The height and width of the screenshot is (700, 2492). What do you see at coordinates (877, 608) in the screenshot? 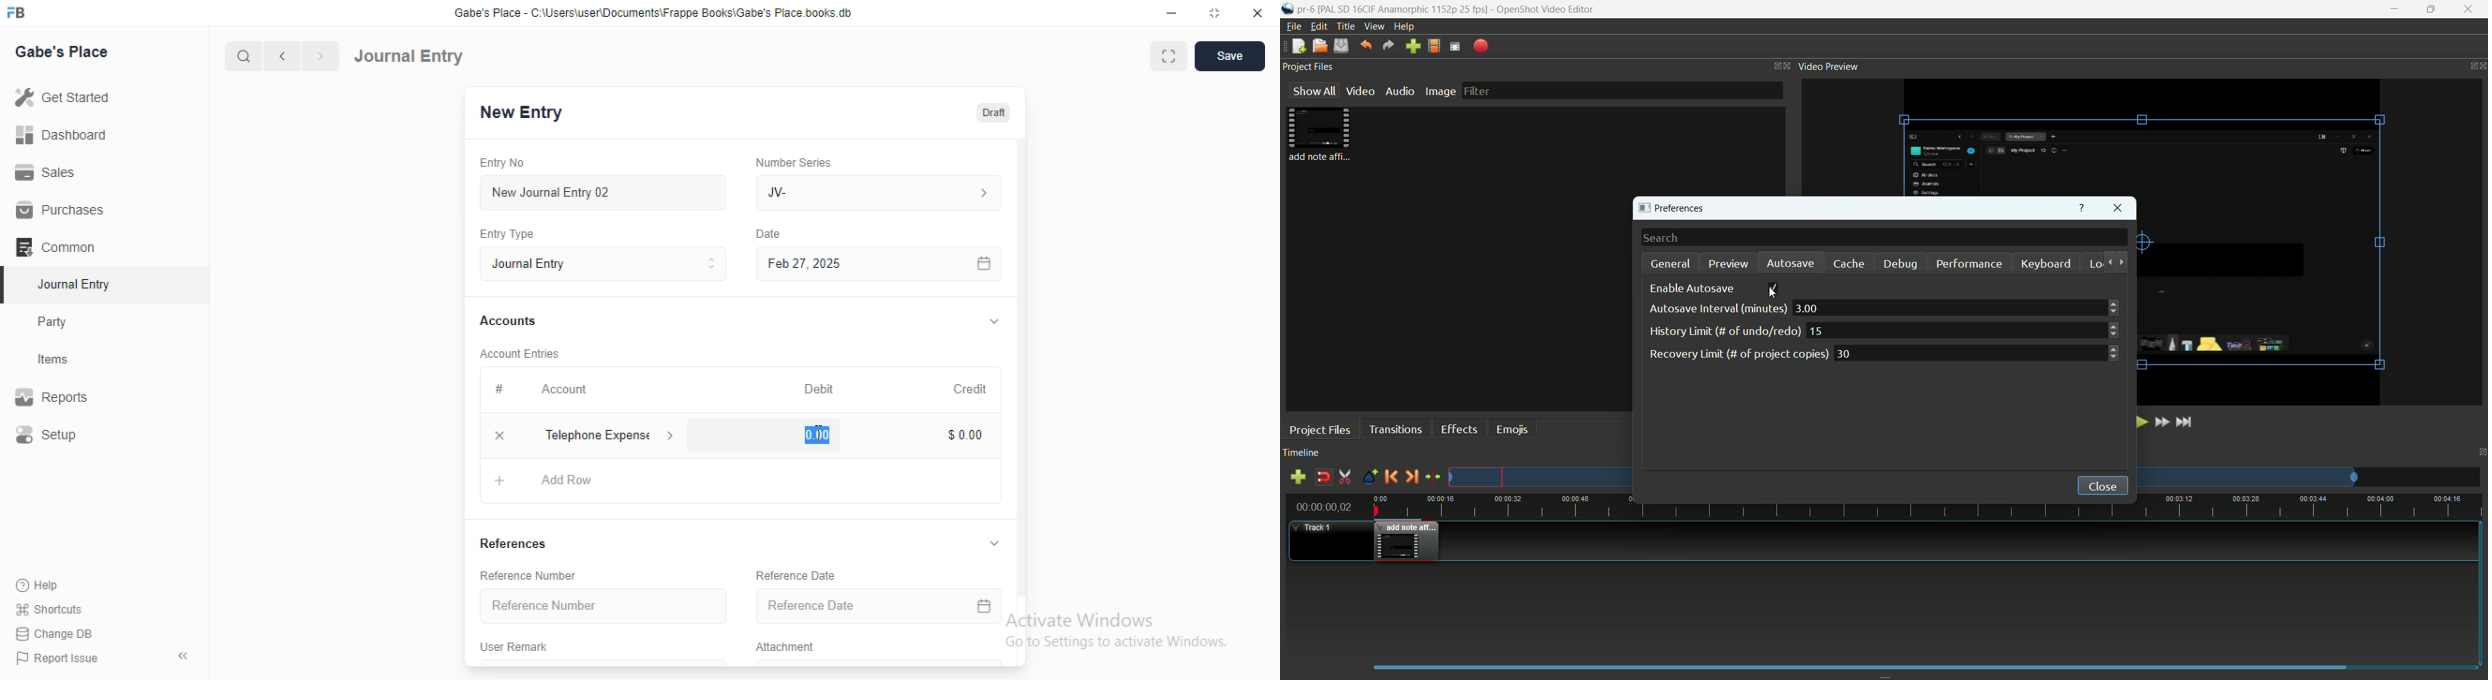
I see `Reference Date.` at bounding box center [877, 608].